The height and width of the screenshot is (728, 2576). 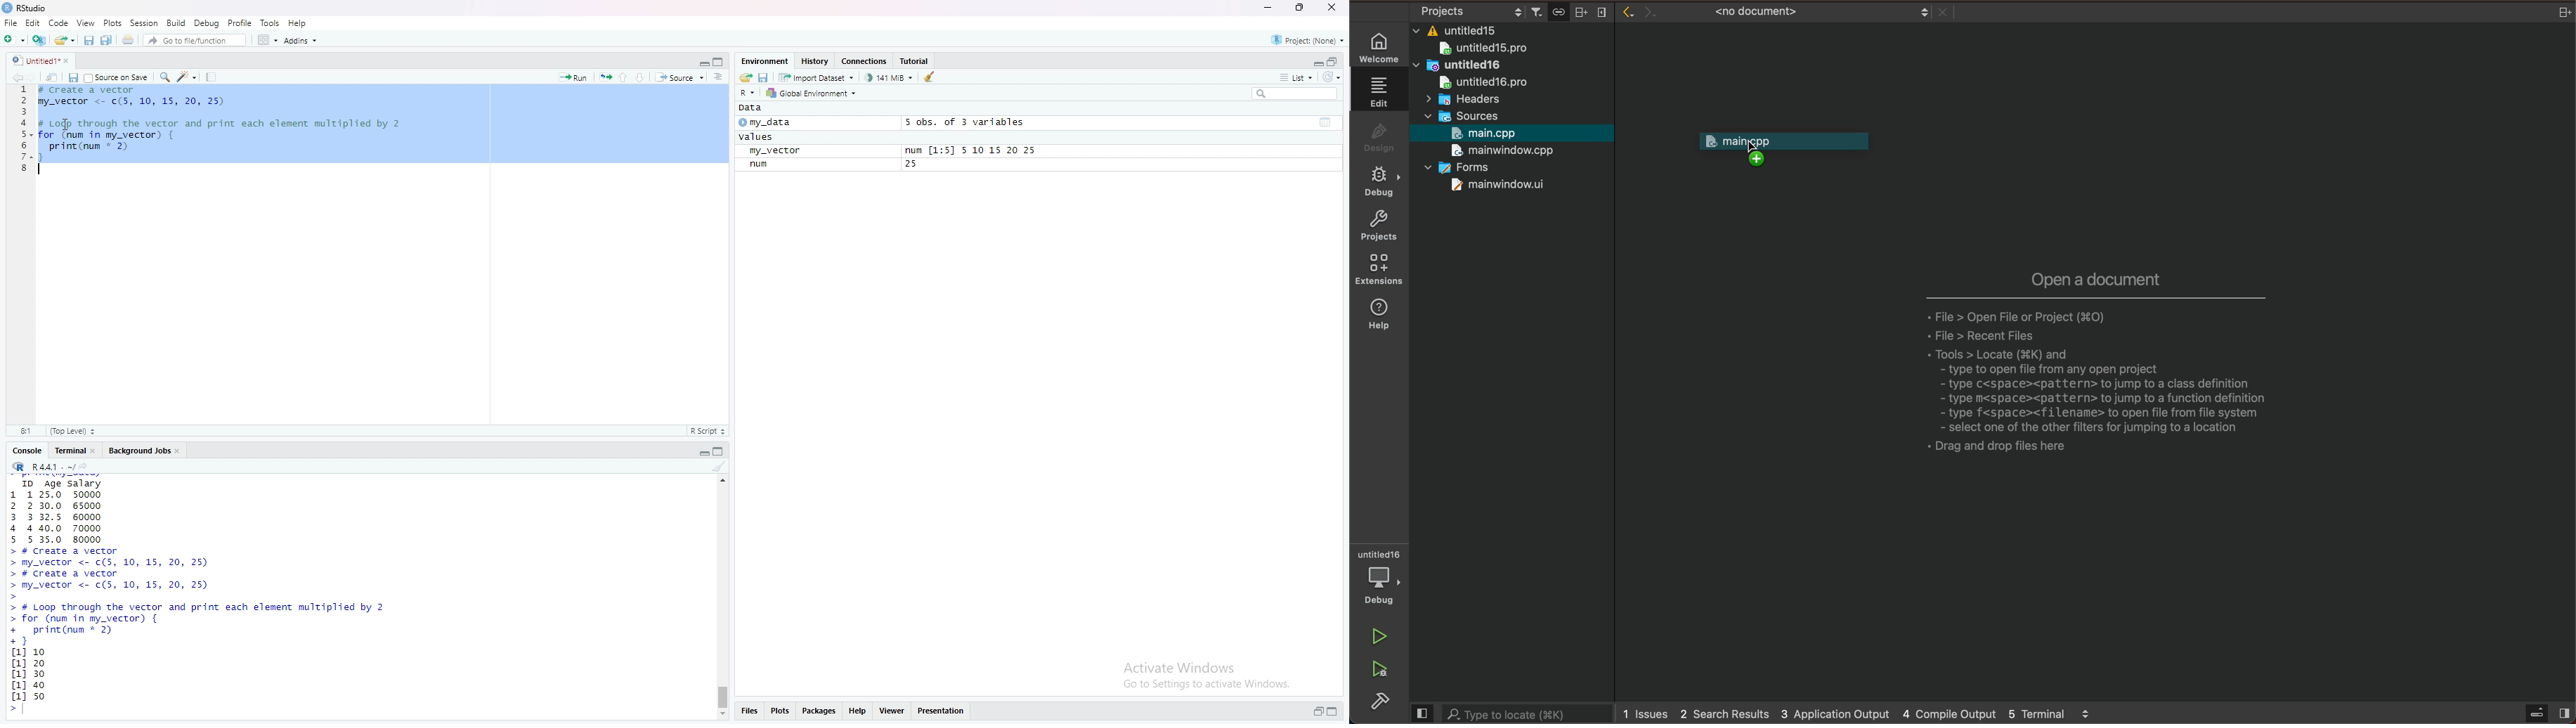 I want to click on console, so click(x=28, y=451).